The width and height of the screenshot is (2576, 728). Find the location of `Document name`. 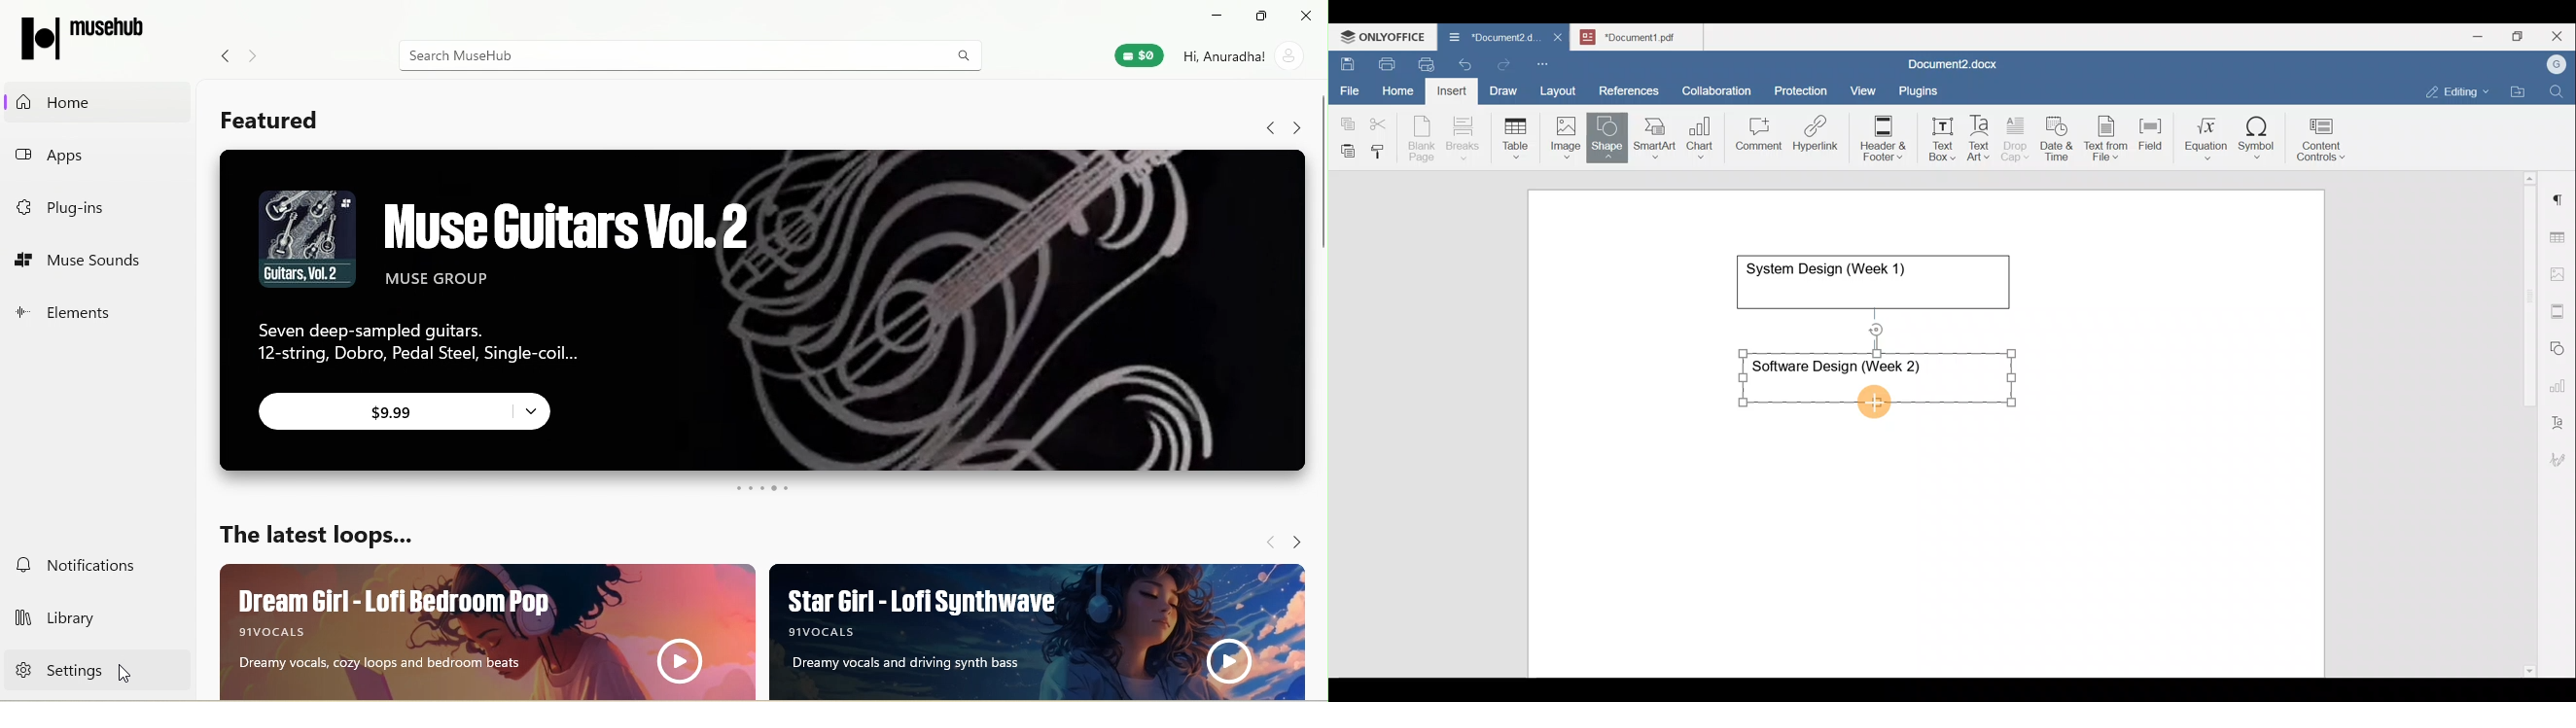

Document name is located at coordinates (1950, 66).